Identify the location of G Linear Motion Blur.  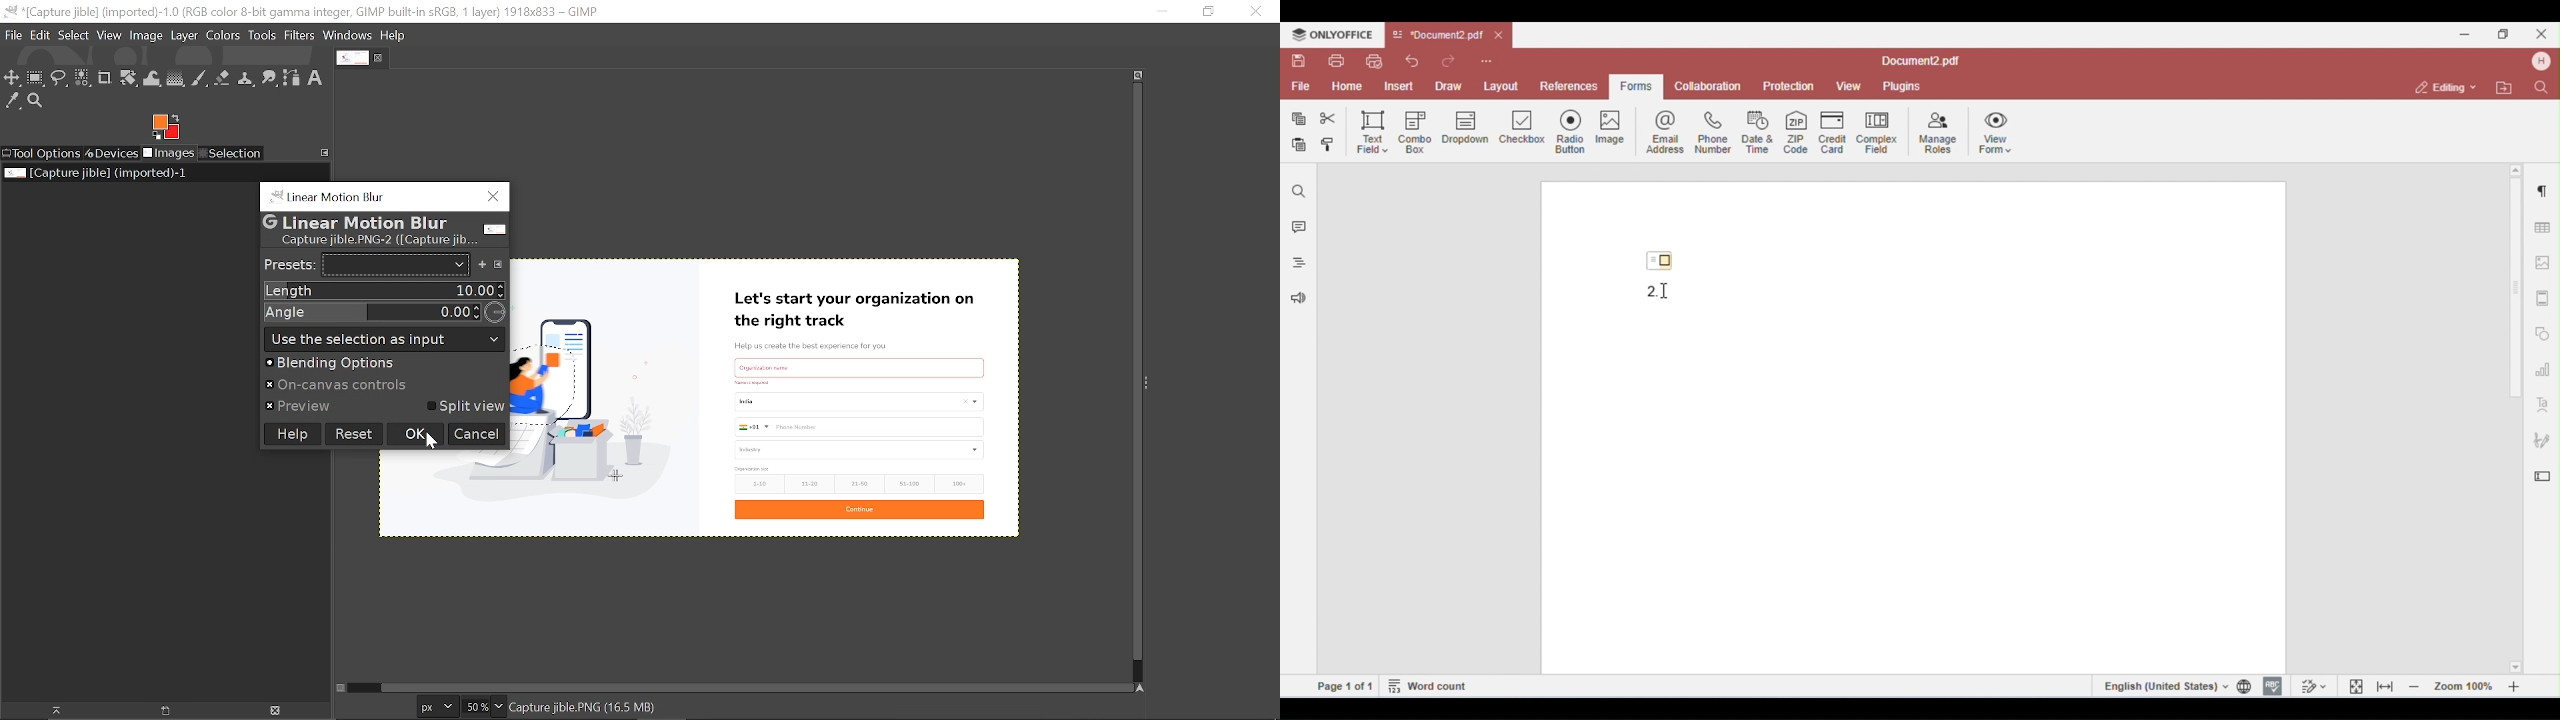
(356, 219).